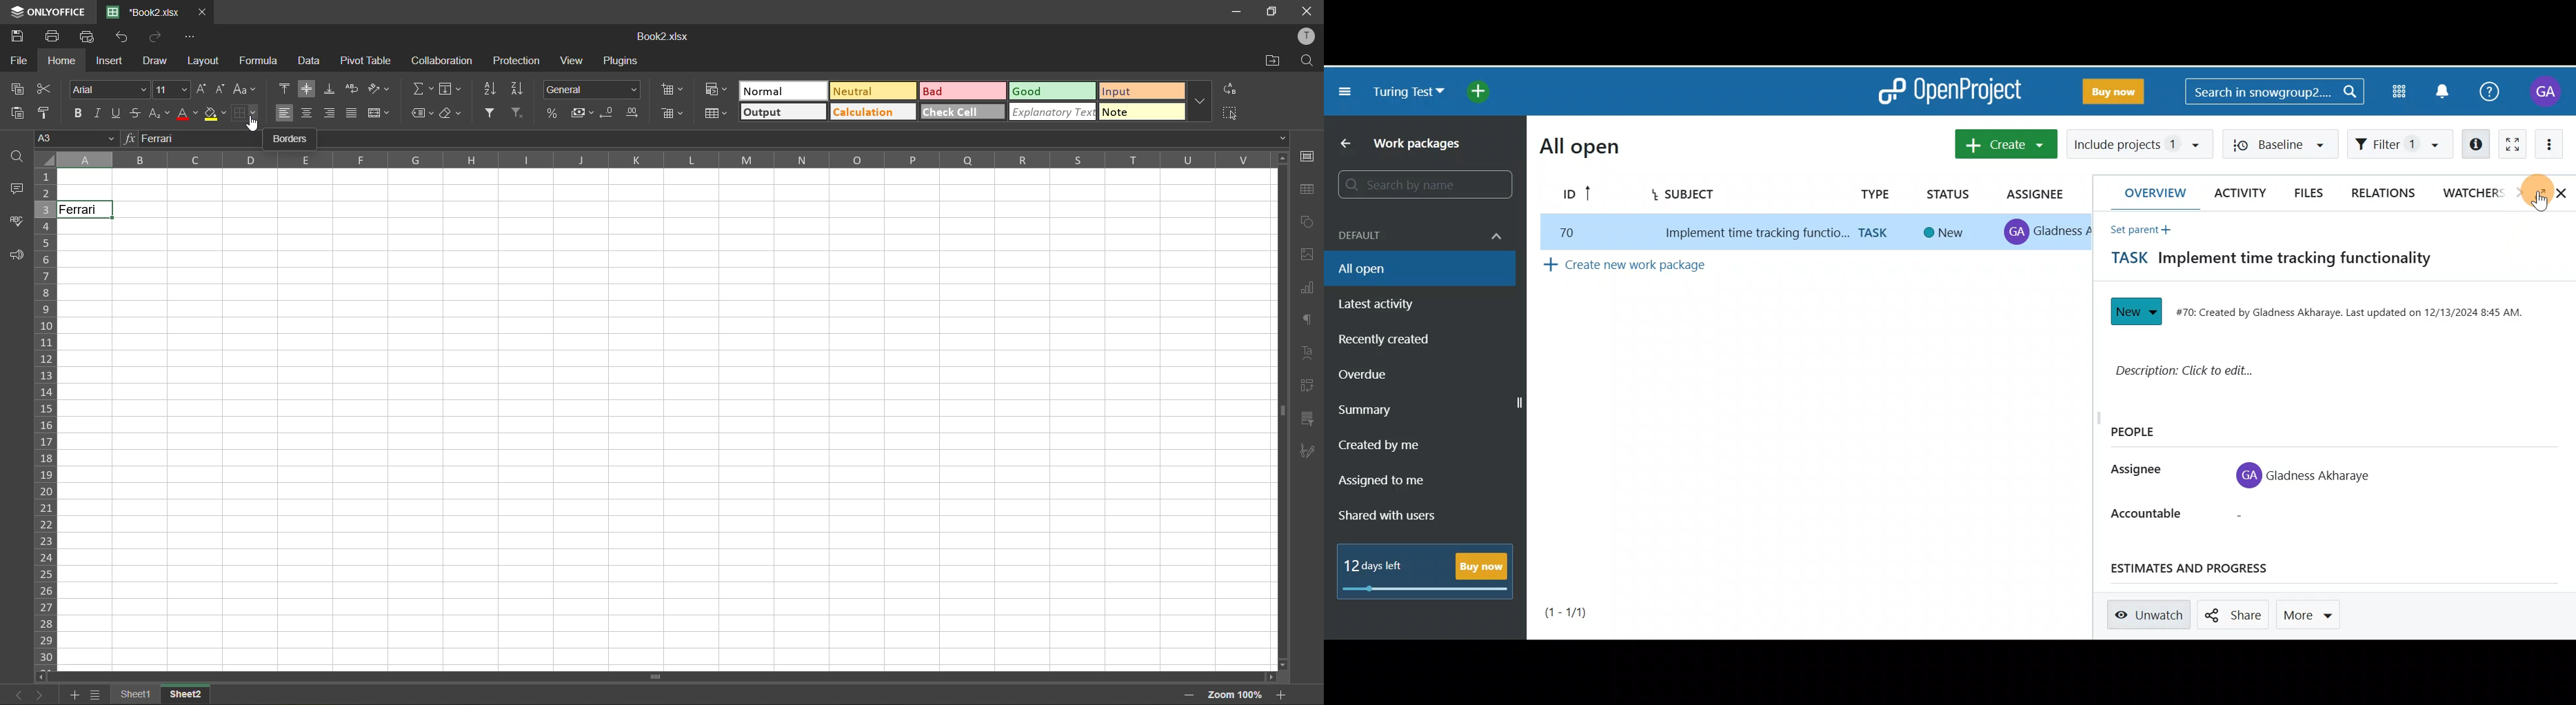  Describe the element at coordinates (1950, 91) in the screenshot. I see `OpenProject` at that location.